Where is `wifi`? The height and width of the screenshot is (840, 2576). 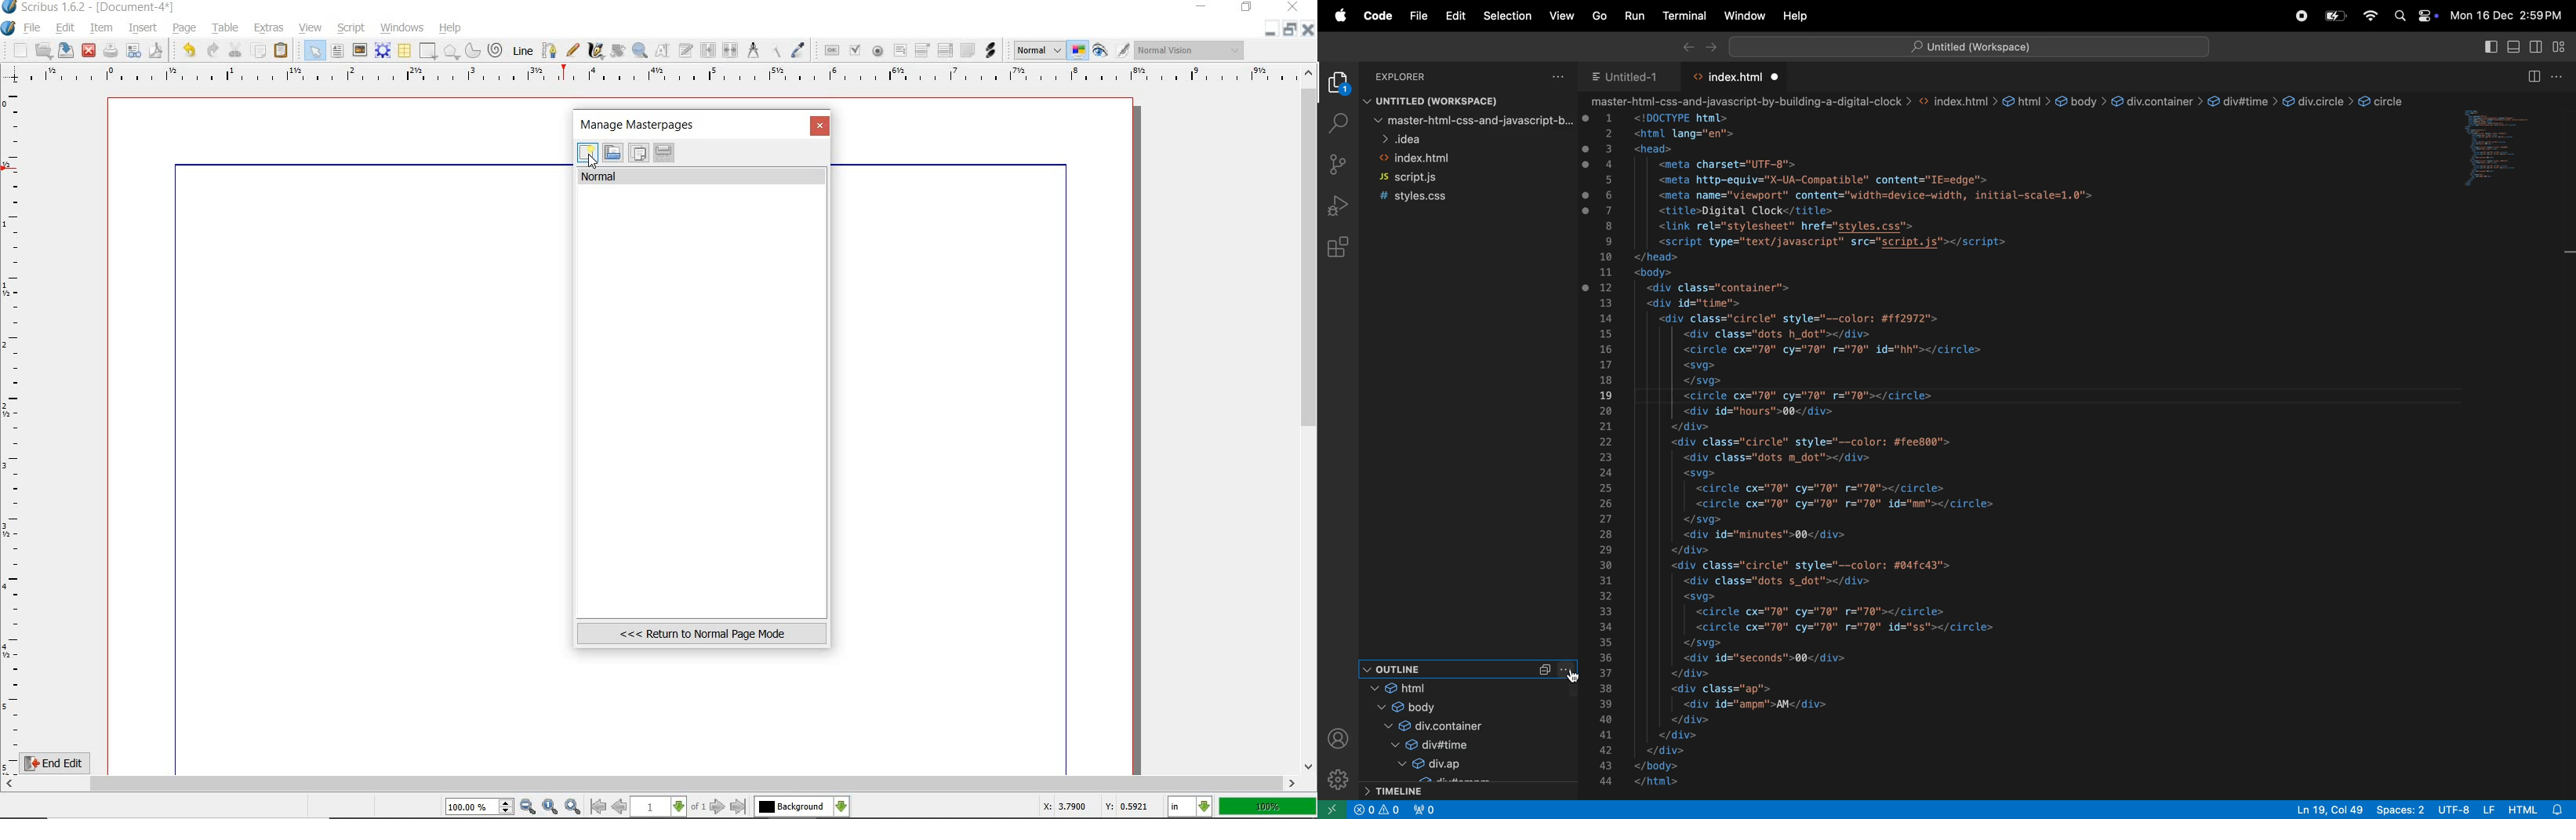
wifi is located at coordinates (2371, 17).